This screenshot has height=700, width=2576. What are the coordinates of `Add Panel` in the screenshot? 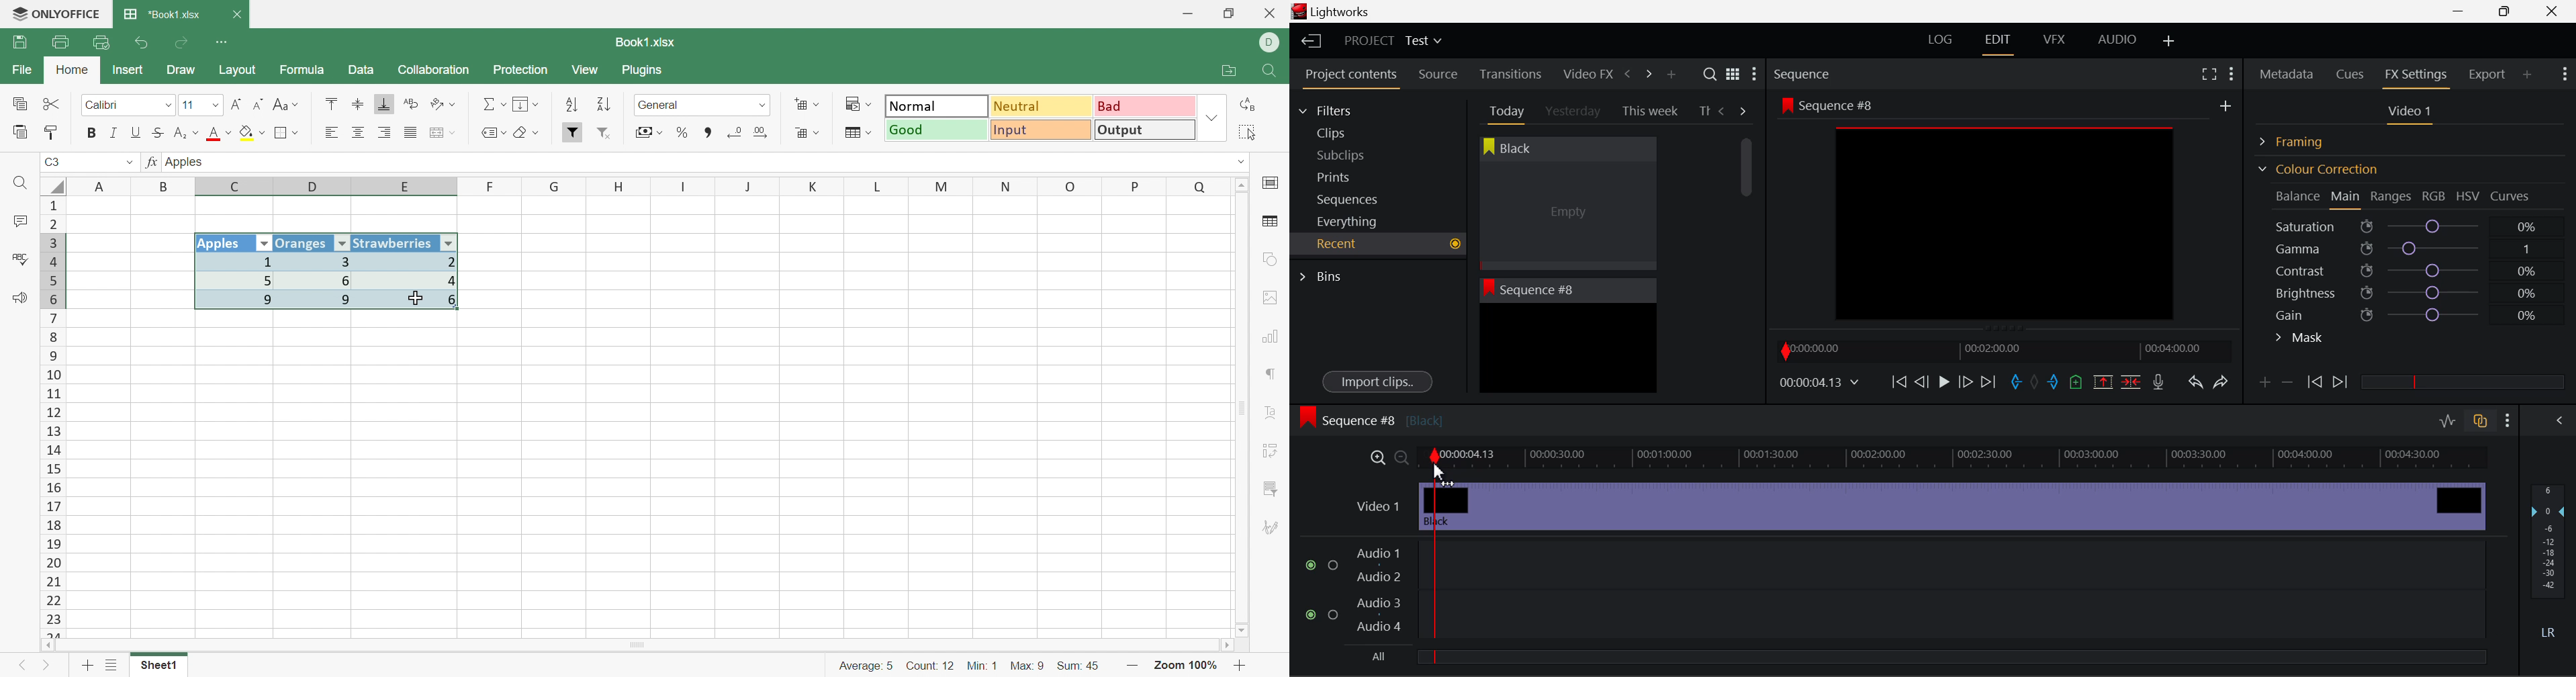 It's located at (1671, 75).